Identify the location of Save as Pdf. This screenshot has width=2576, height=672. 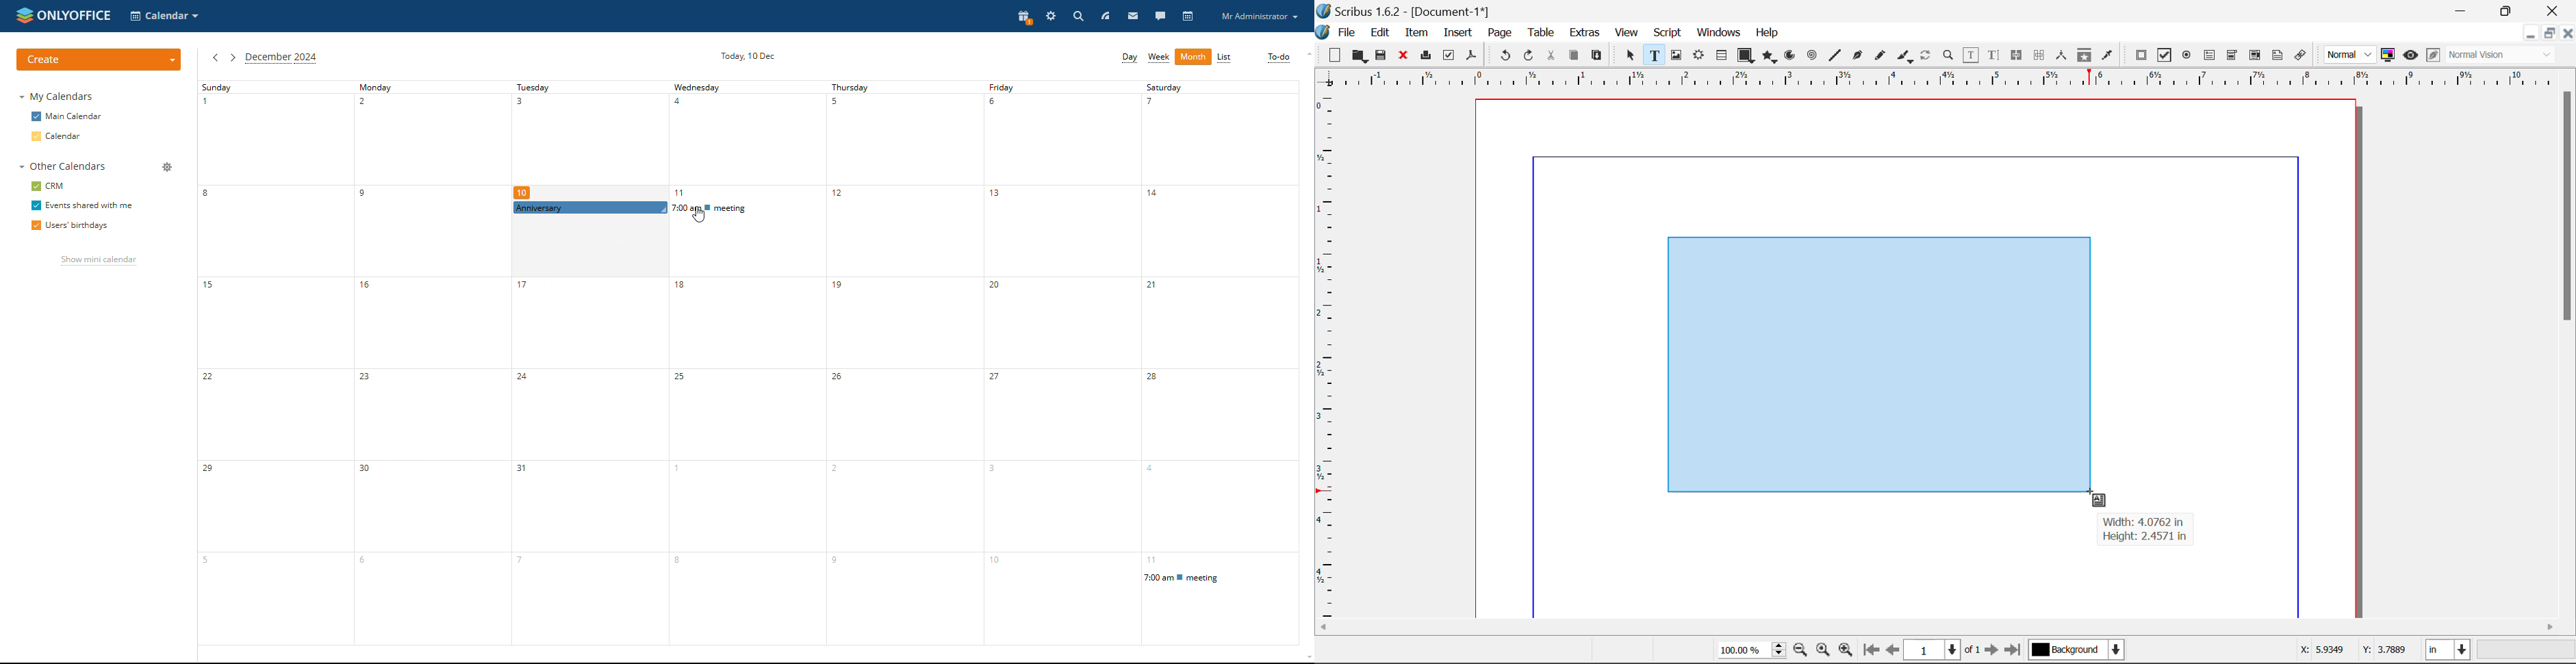
(1471, 56).